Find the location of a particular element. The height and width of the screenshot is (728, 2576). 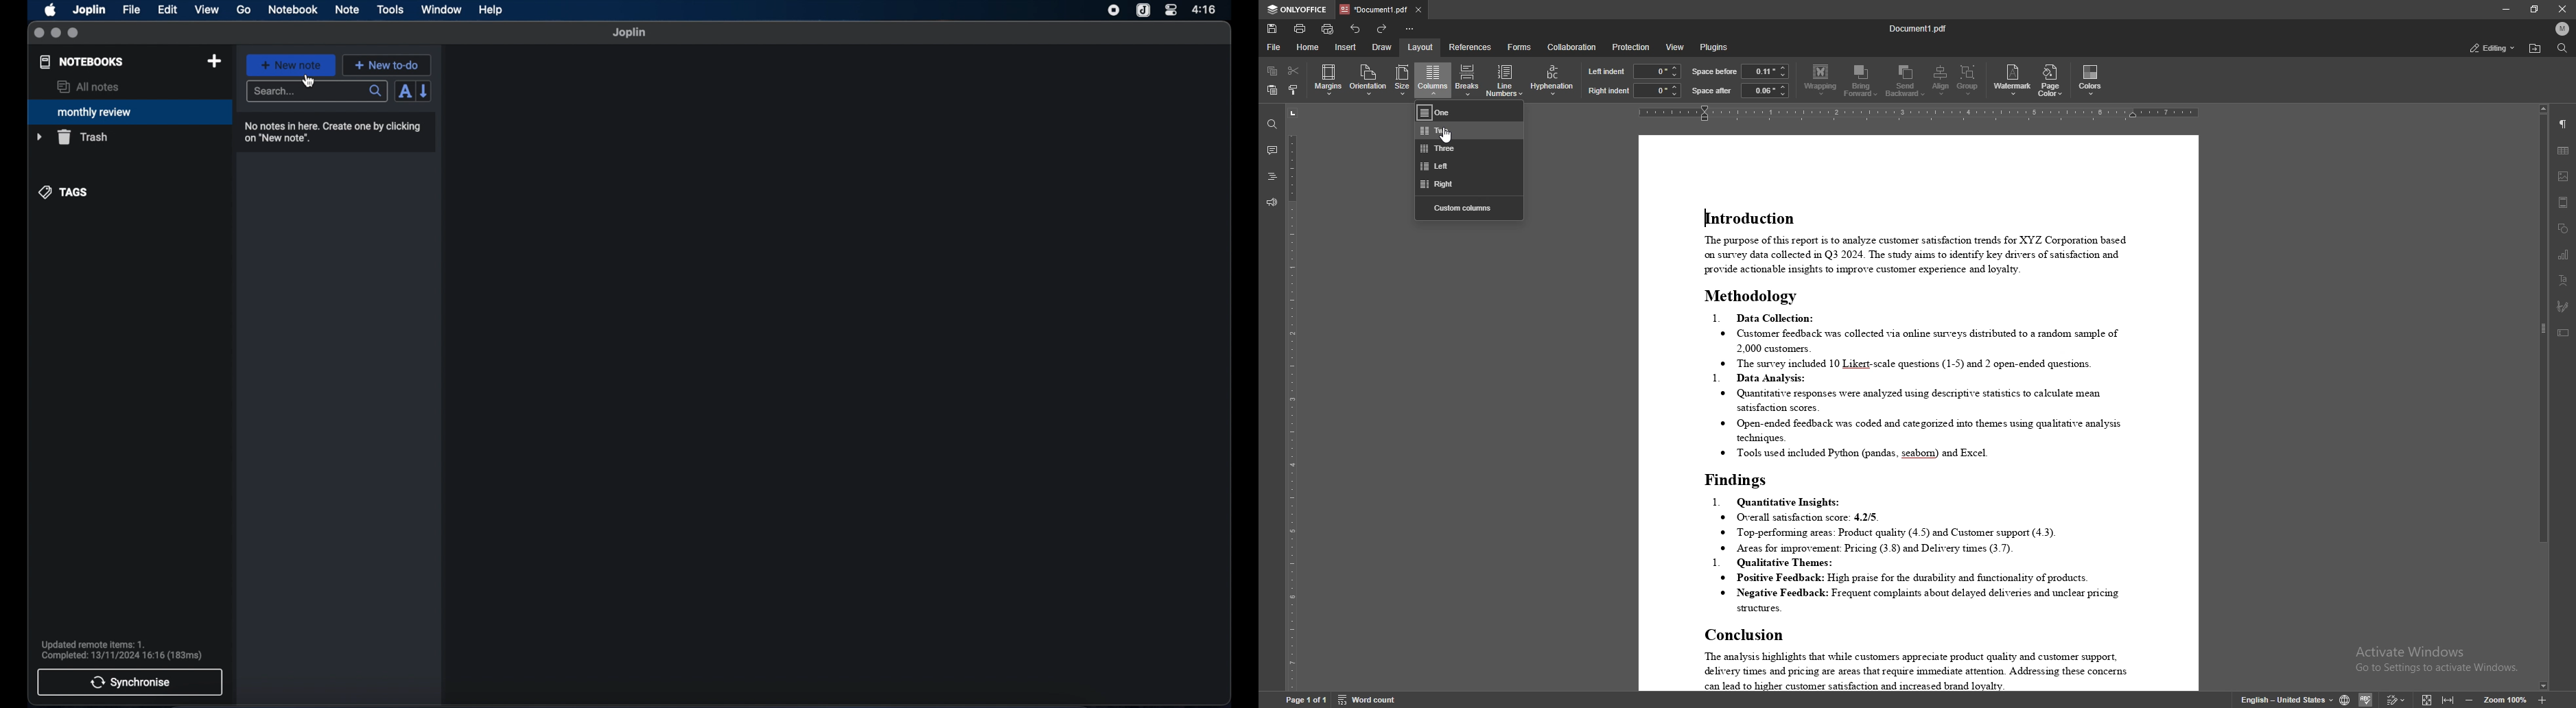

Joplin is located at coordinates (90, 10).